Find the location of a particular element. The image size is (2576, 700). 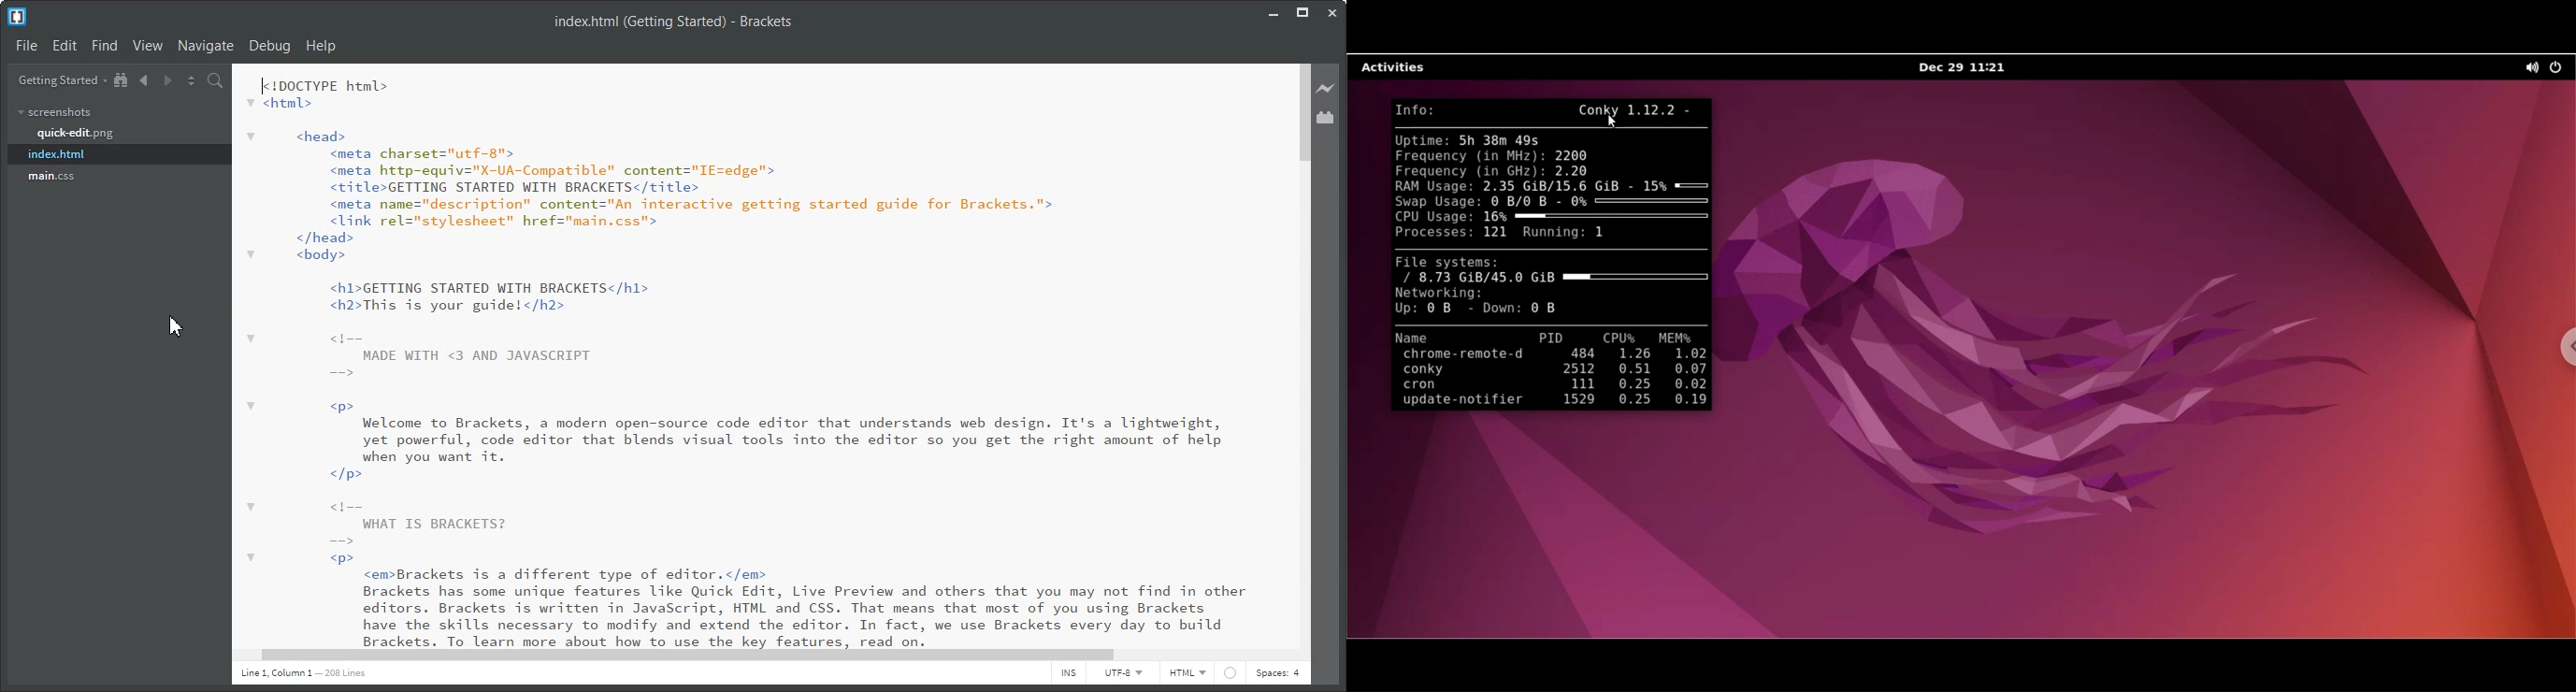

View is located at coordinates (149, 46).